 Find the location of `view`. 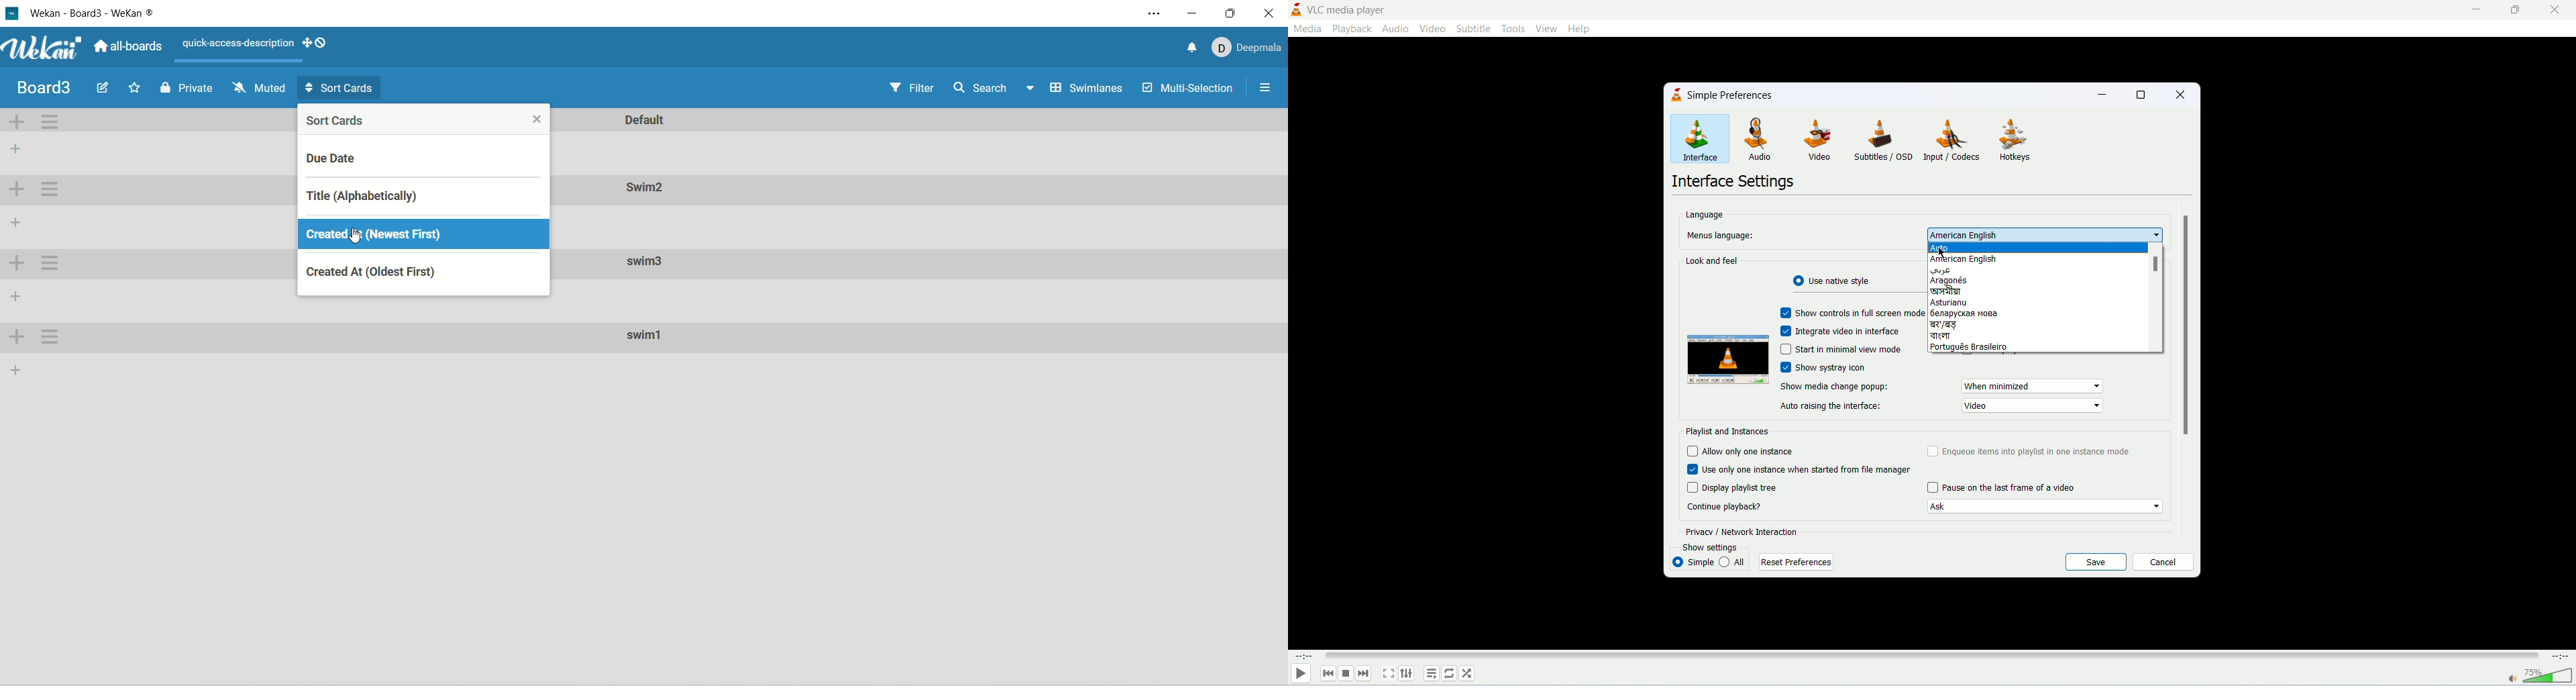

view is located at coordinates (1546, 28).